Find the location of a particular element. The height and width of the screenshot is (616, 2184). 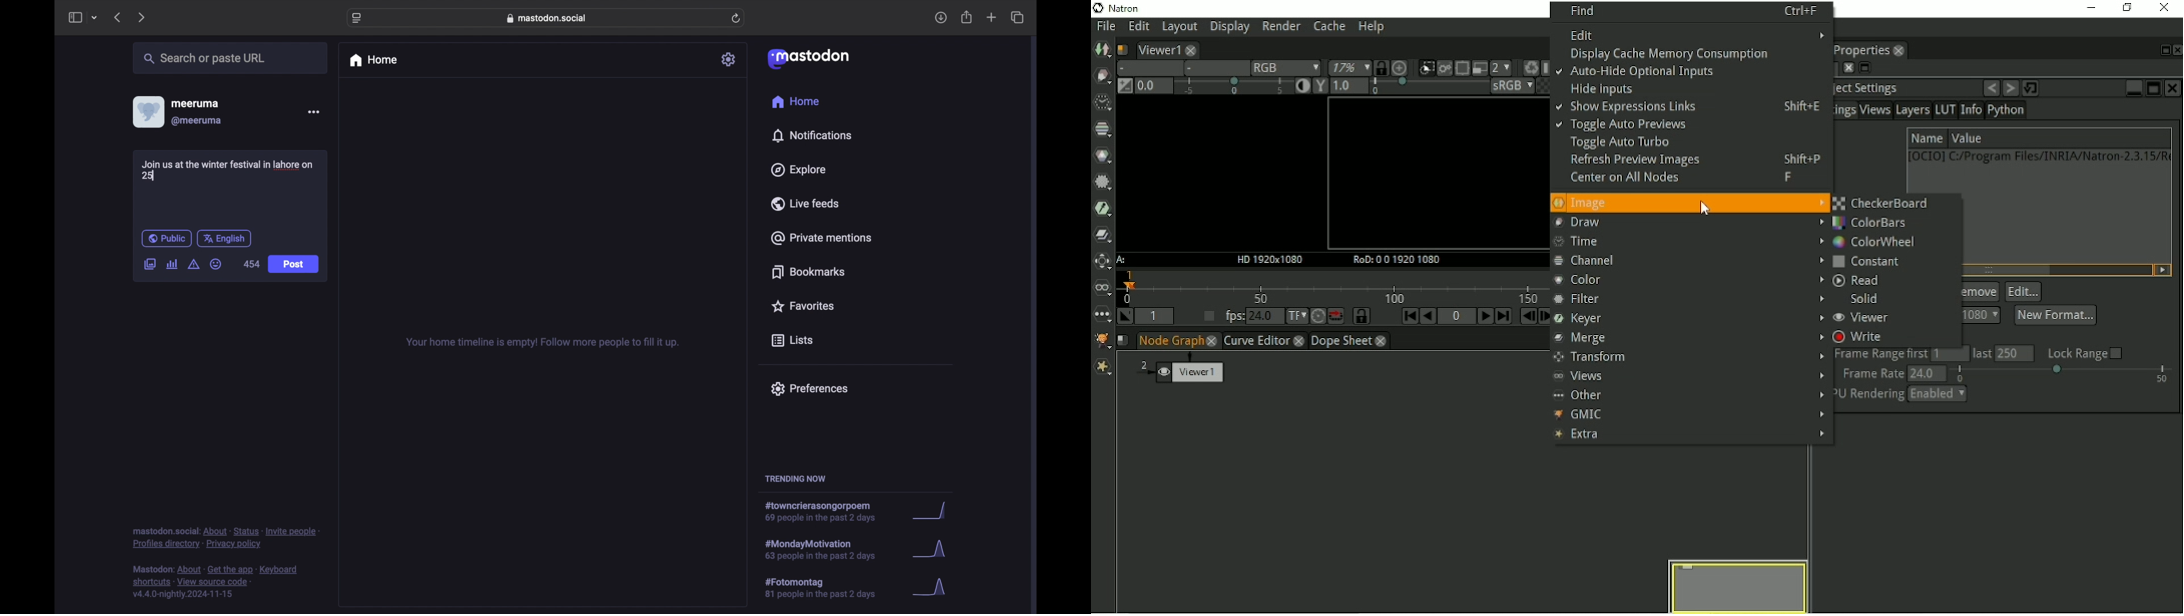

live feeds is located at coordinates (806, 204).